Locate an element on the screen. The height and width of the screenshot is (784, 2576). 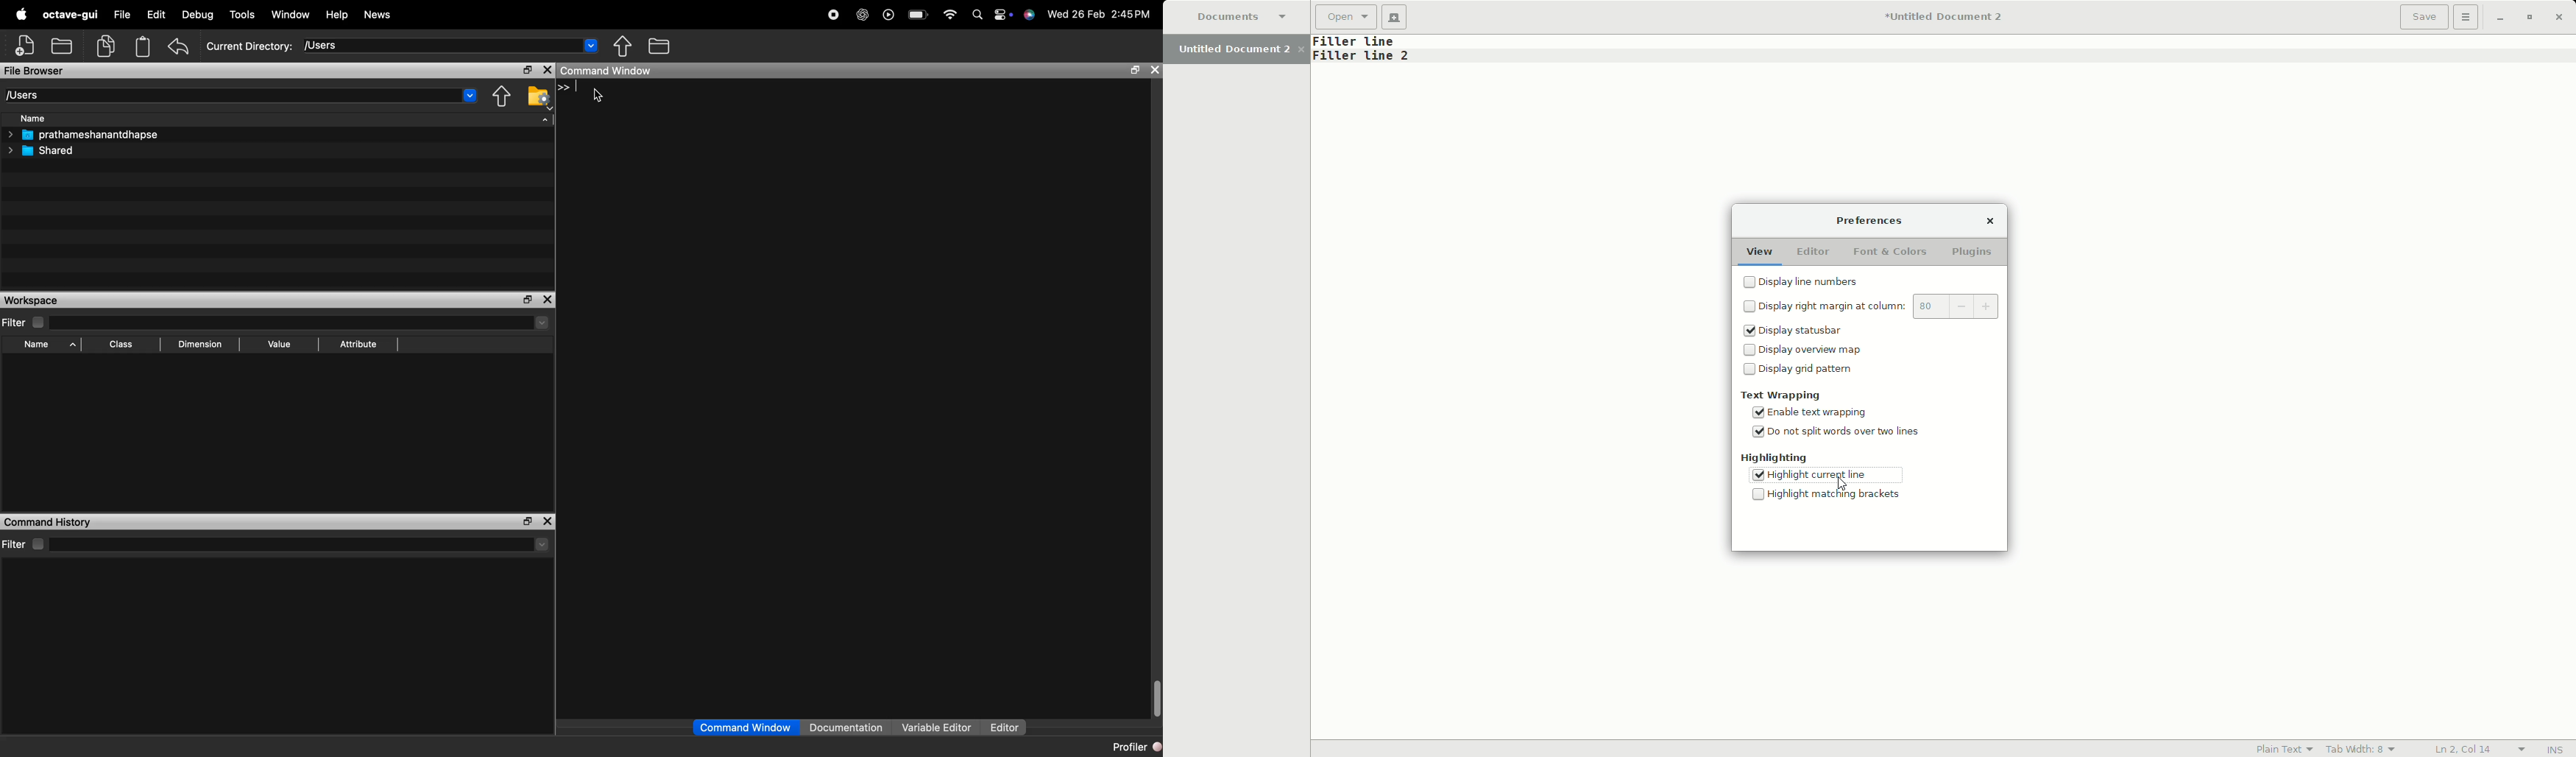
View is located at coordinates (1758, 249).